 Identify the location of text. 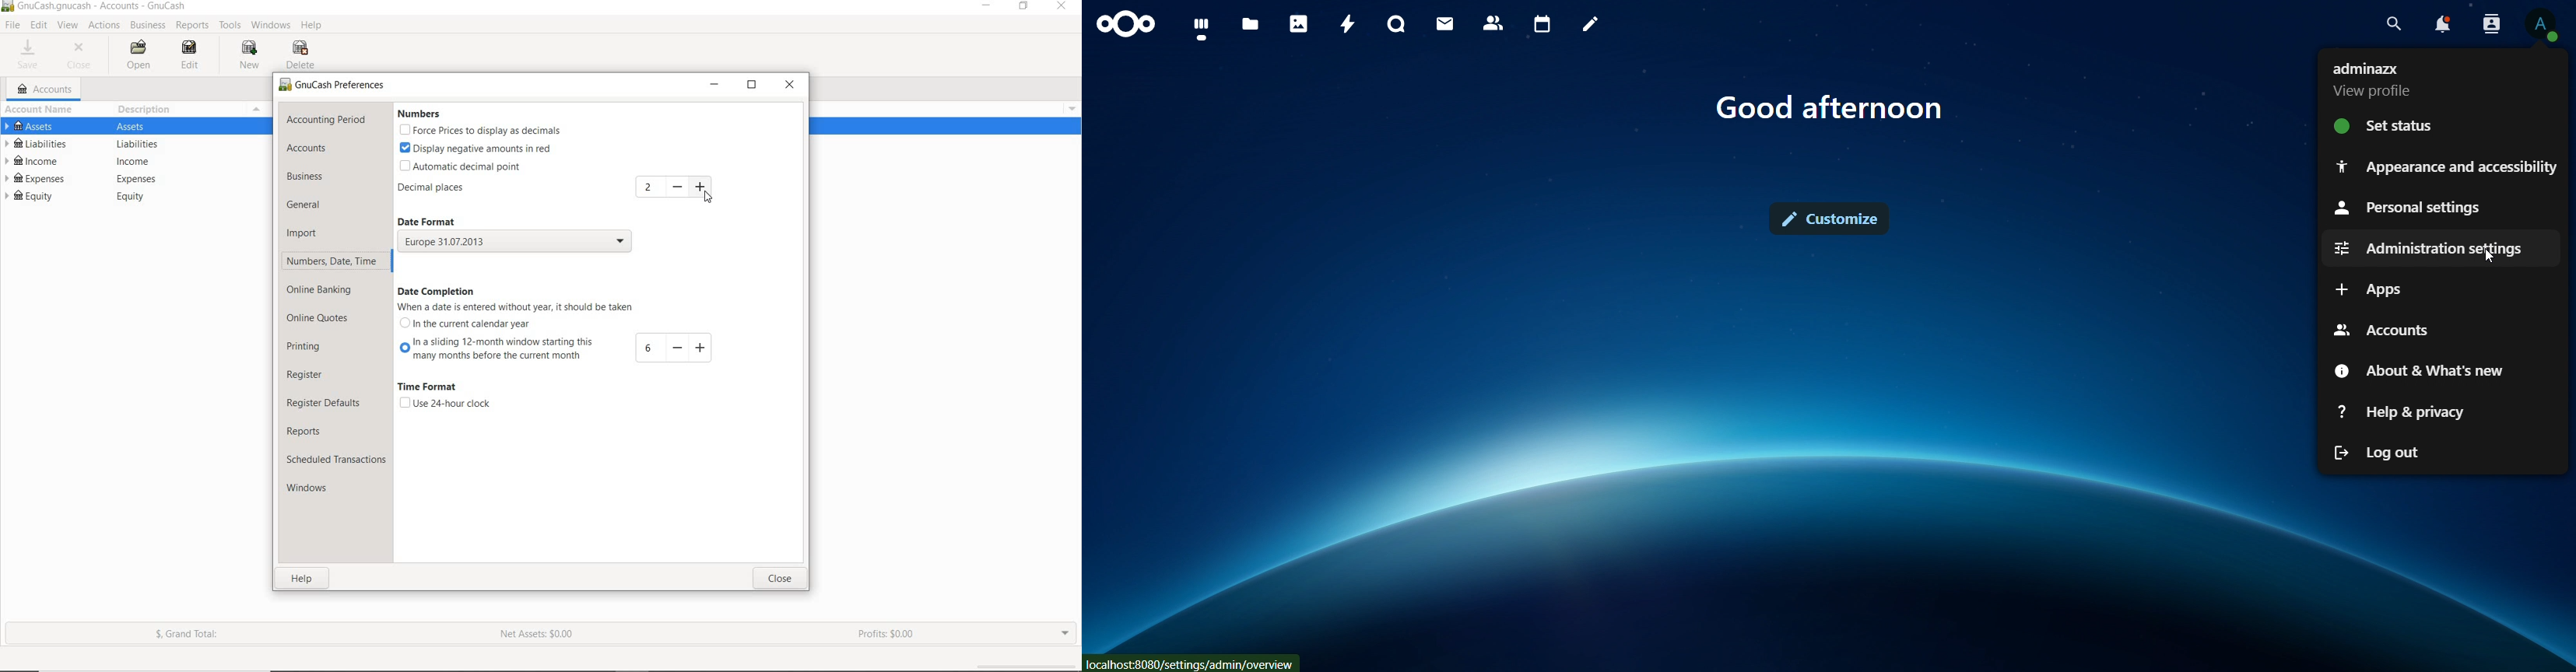
(1832, 108).